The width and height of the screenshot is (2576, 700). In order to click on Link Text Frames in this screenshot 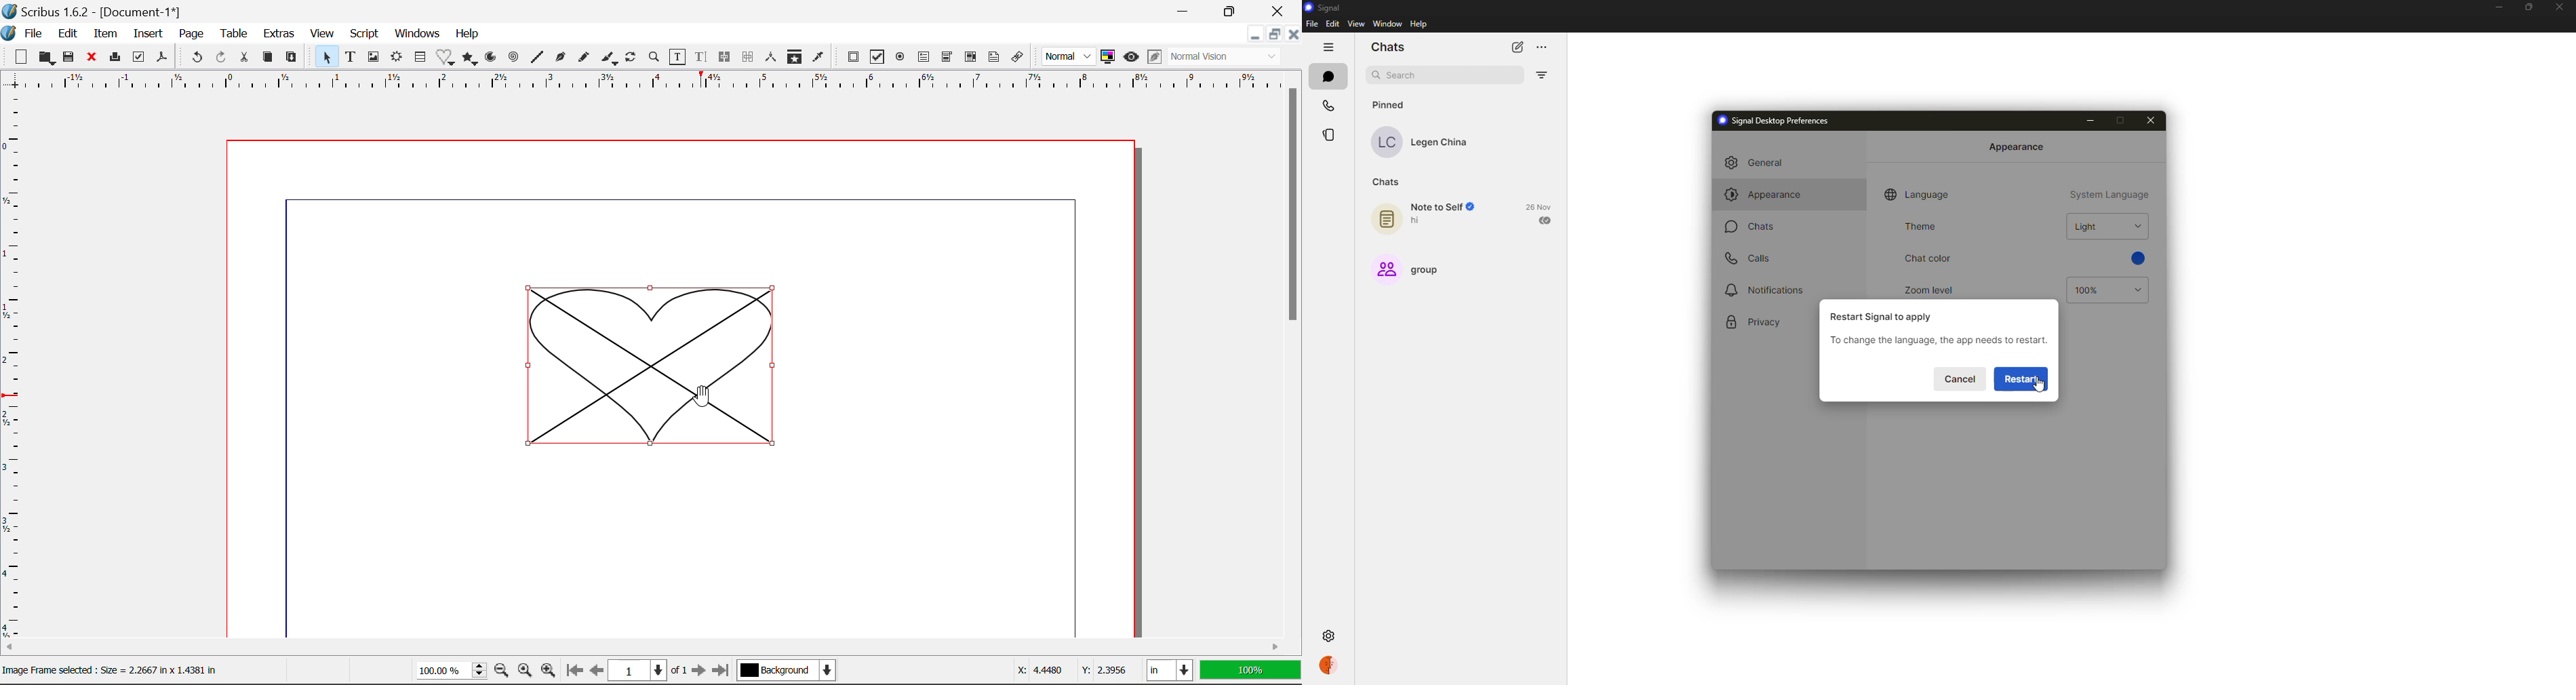, I will do `click(727, 56)`.